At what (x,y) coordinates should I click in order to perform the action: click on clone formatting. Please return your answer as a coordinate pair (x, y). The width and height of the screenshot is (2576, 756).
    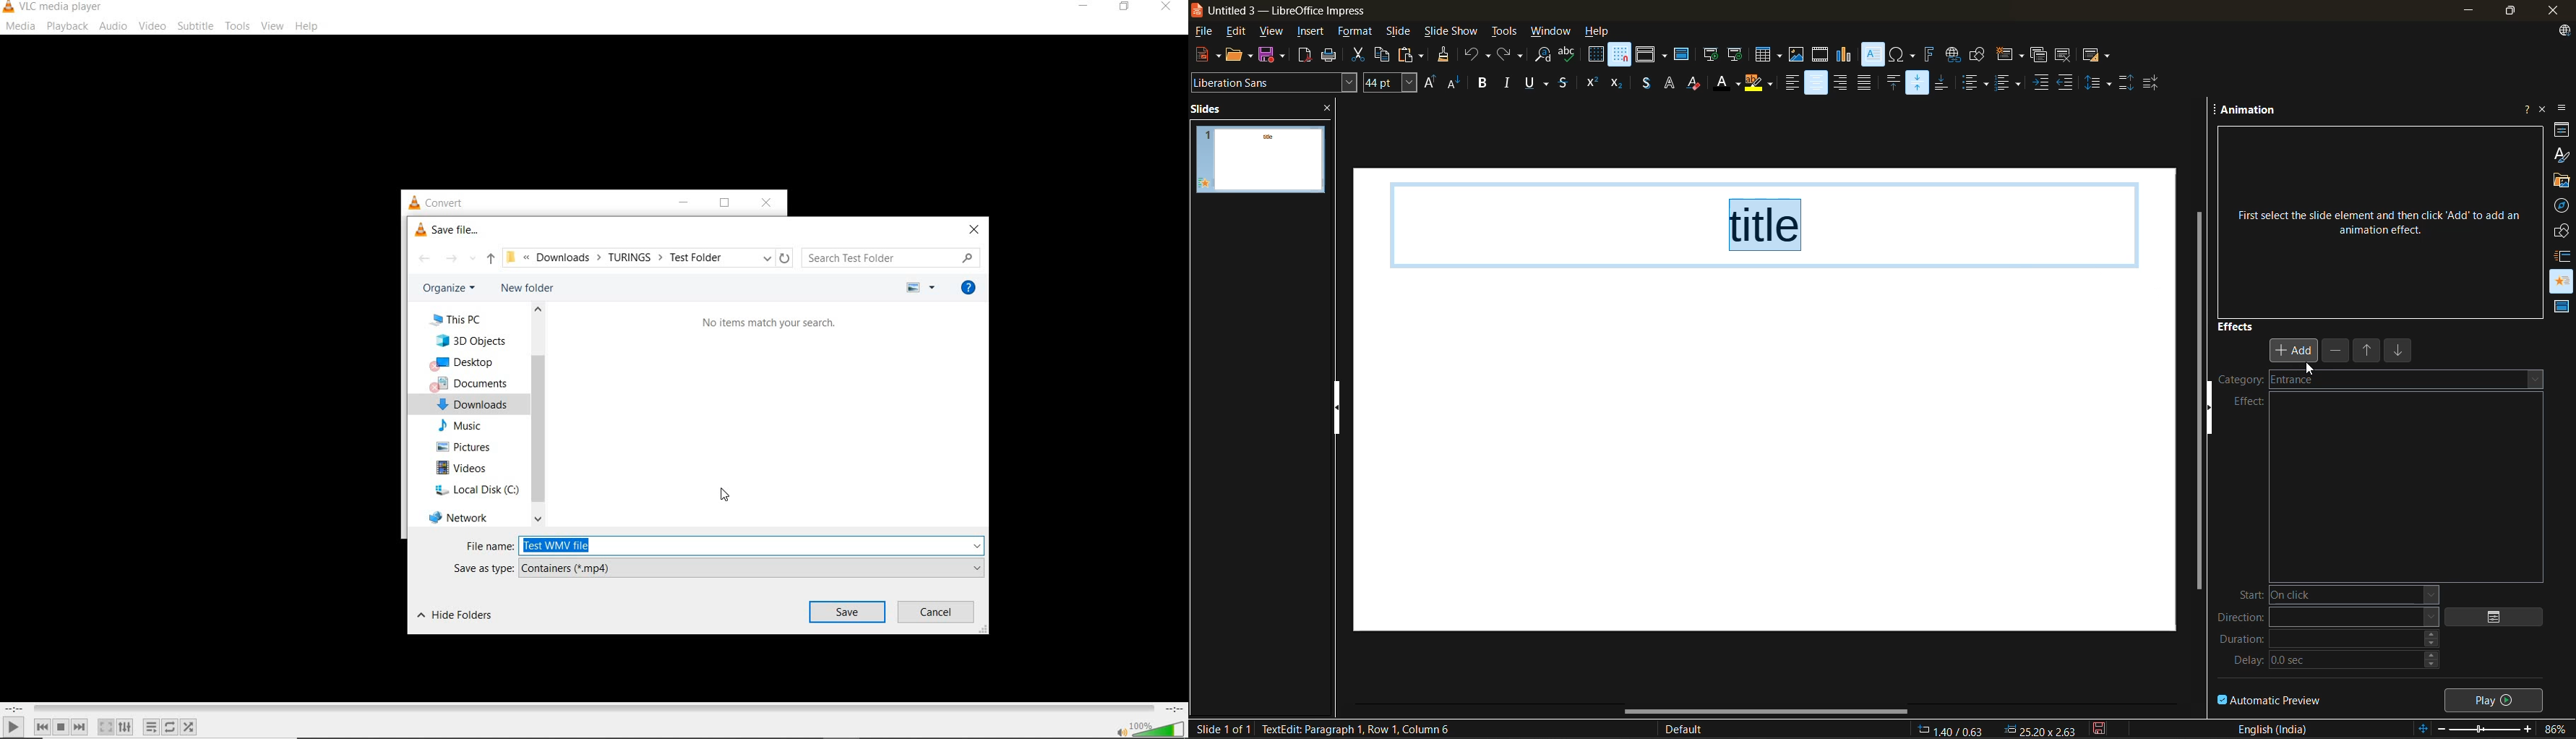
    Looking at the image, I should click on (1445, 56).